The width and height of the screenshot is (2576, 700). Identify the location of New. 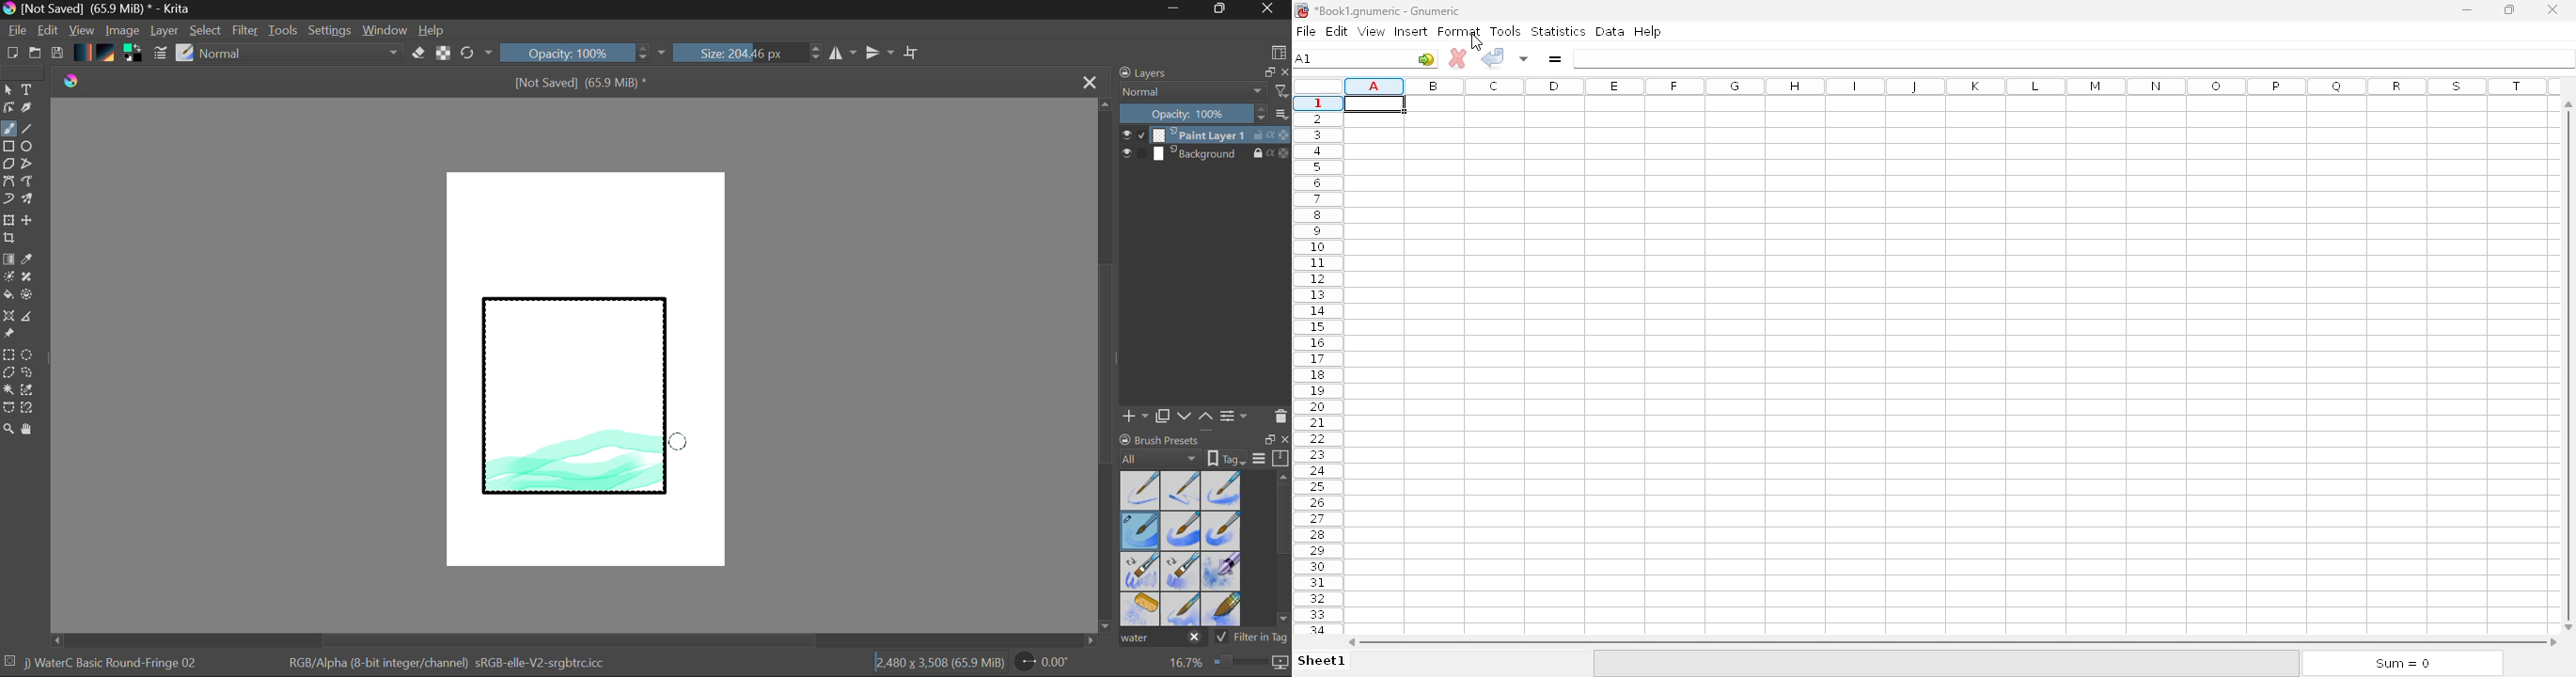
(11, 55).